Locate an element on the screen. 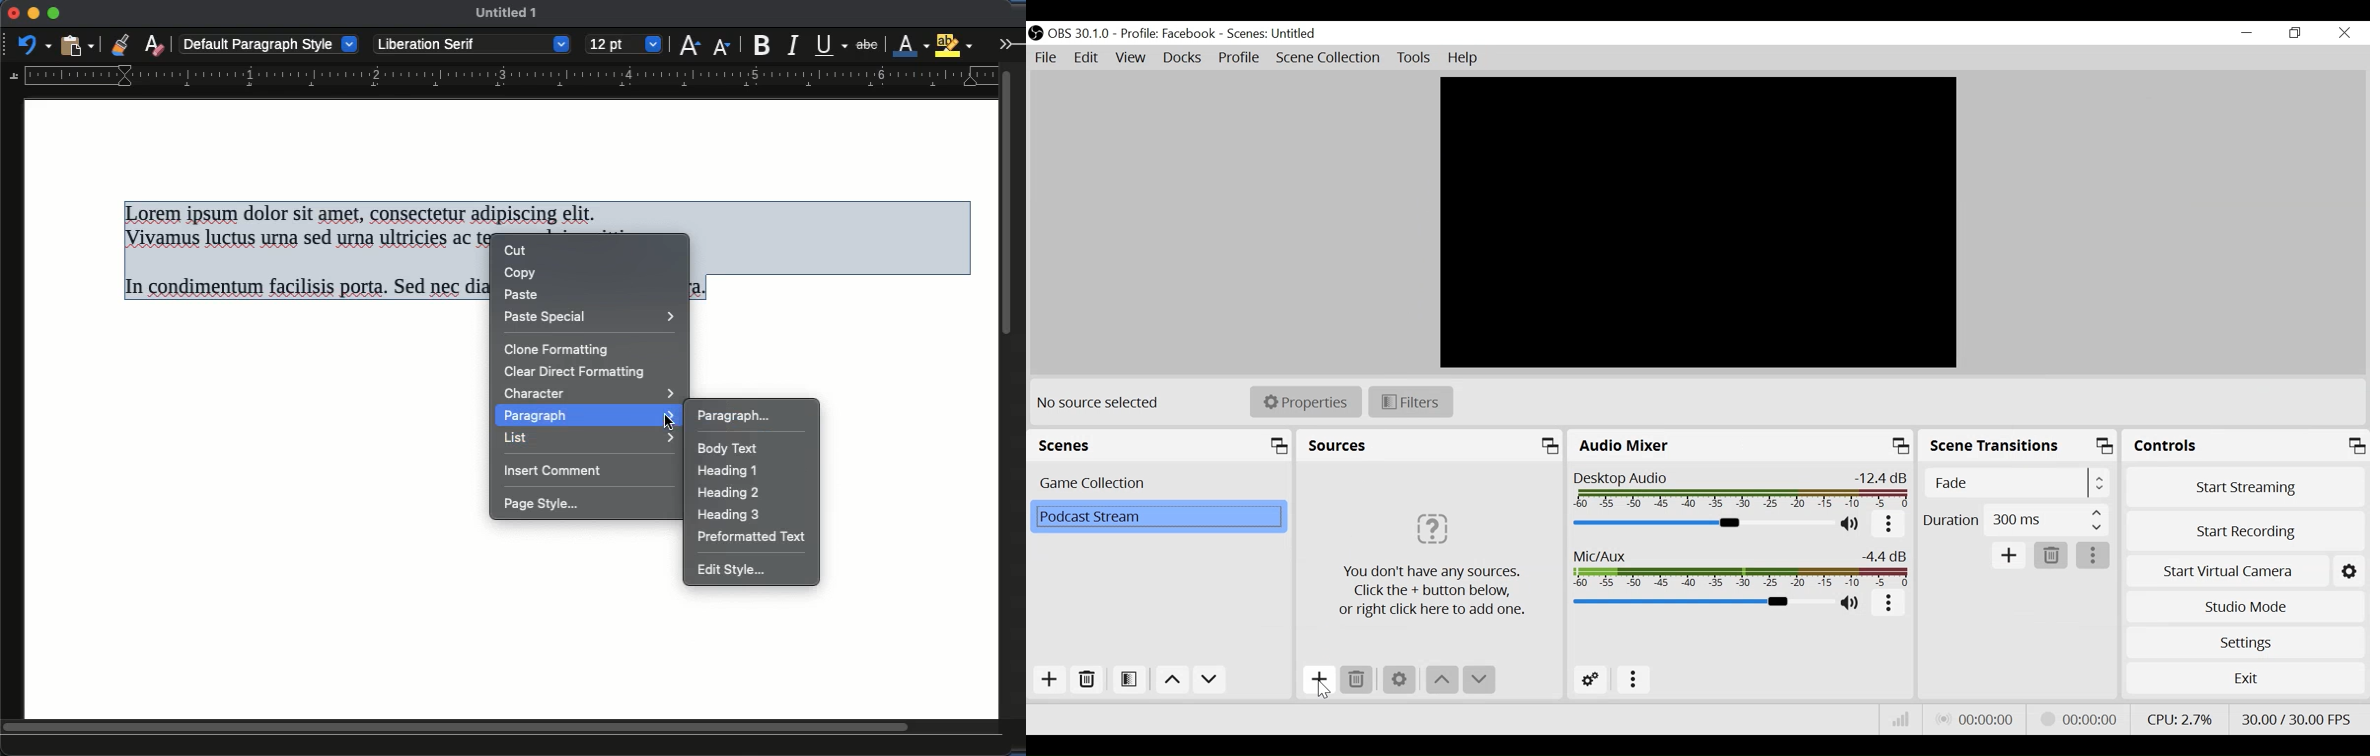 The height and width of the screenshot is (756, 2380). close is located at coordinates (12, 14).